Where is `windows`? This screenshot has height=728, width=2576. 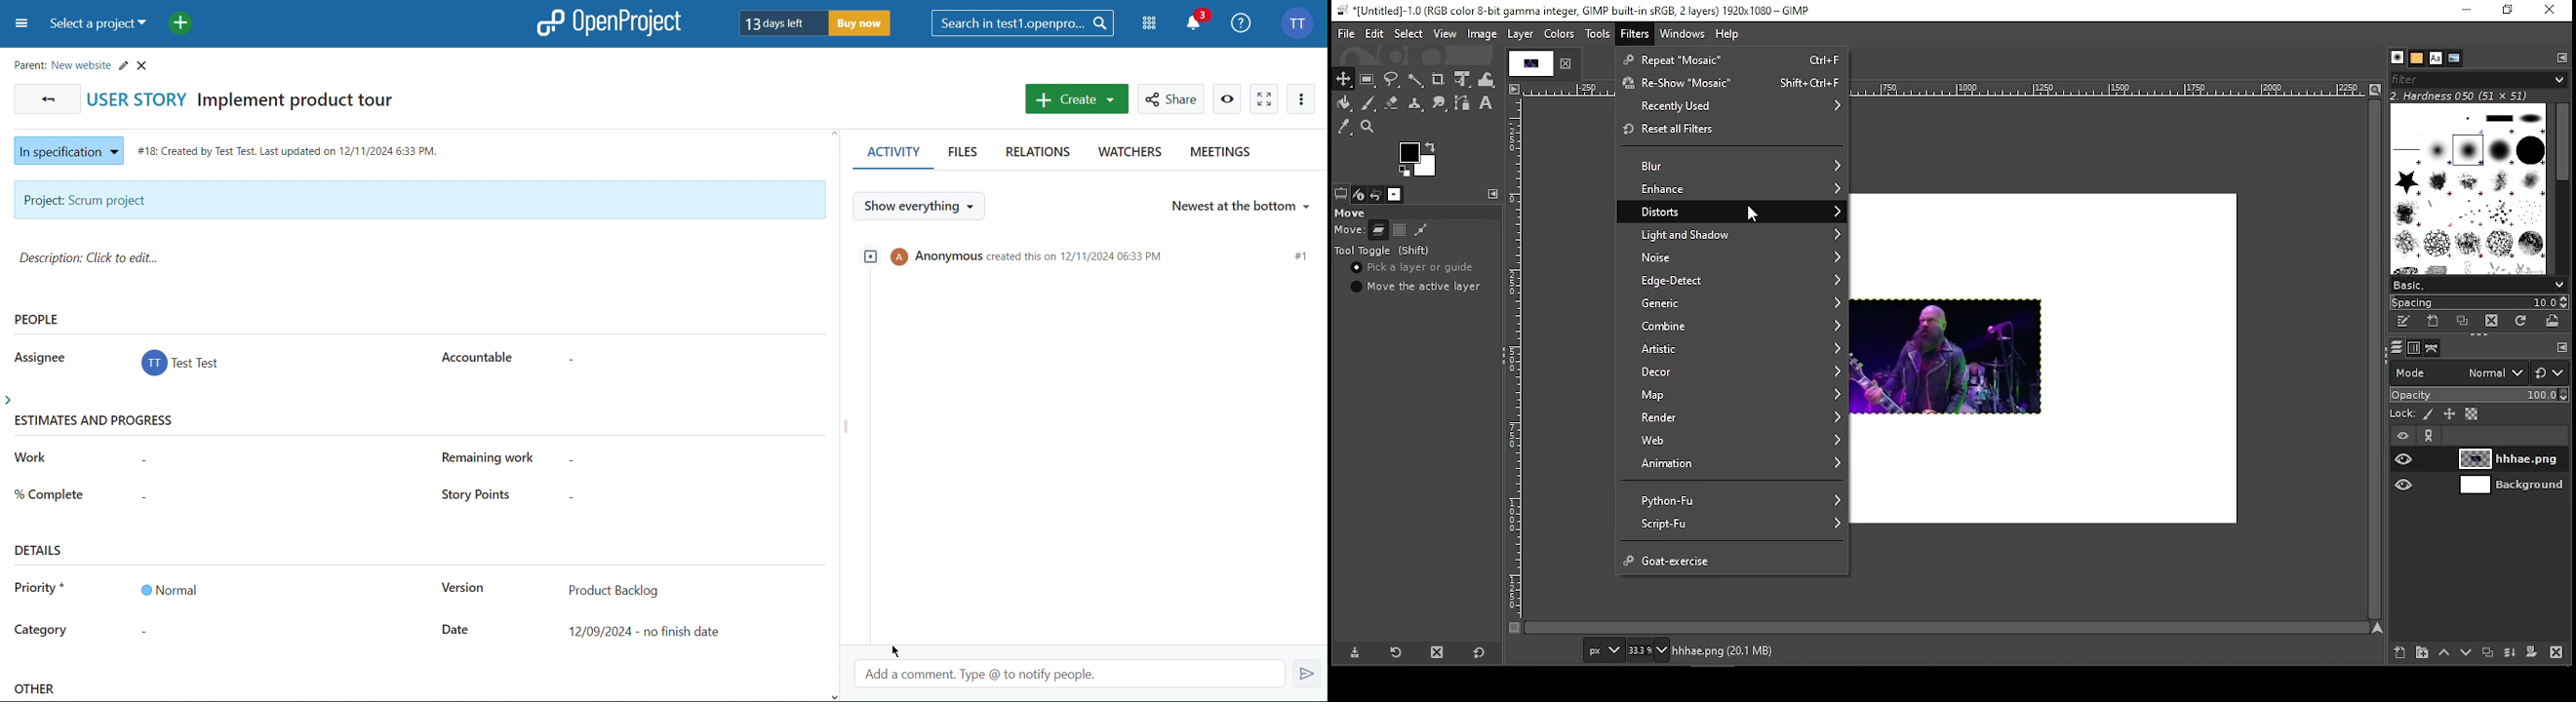
windows is located at coordinates (1681, 34).